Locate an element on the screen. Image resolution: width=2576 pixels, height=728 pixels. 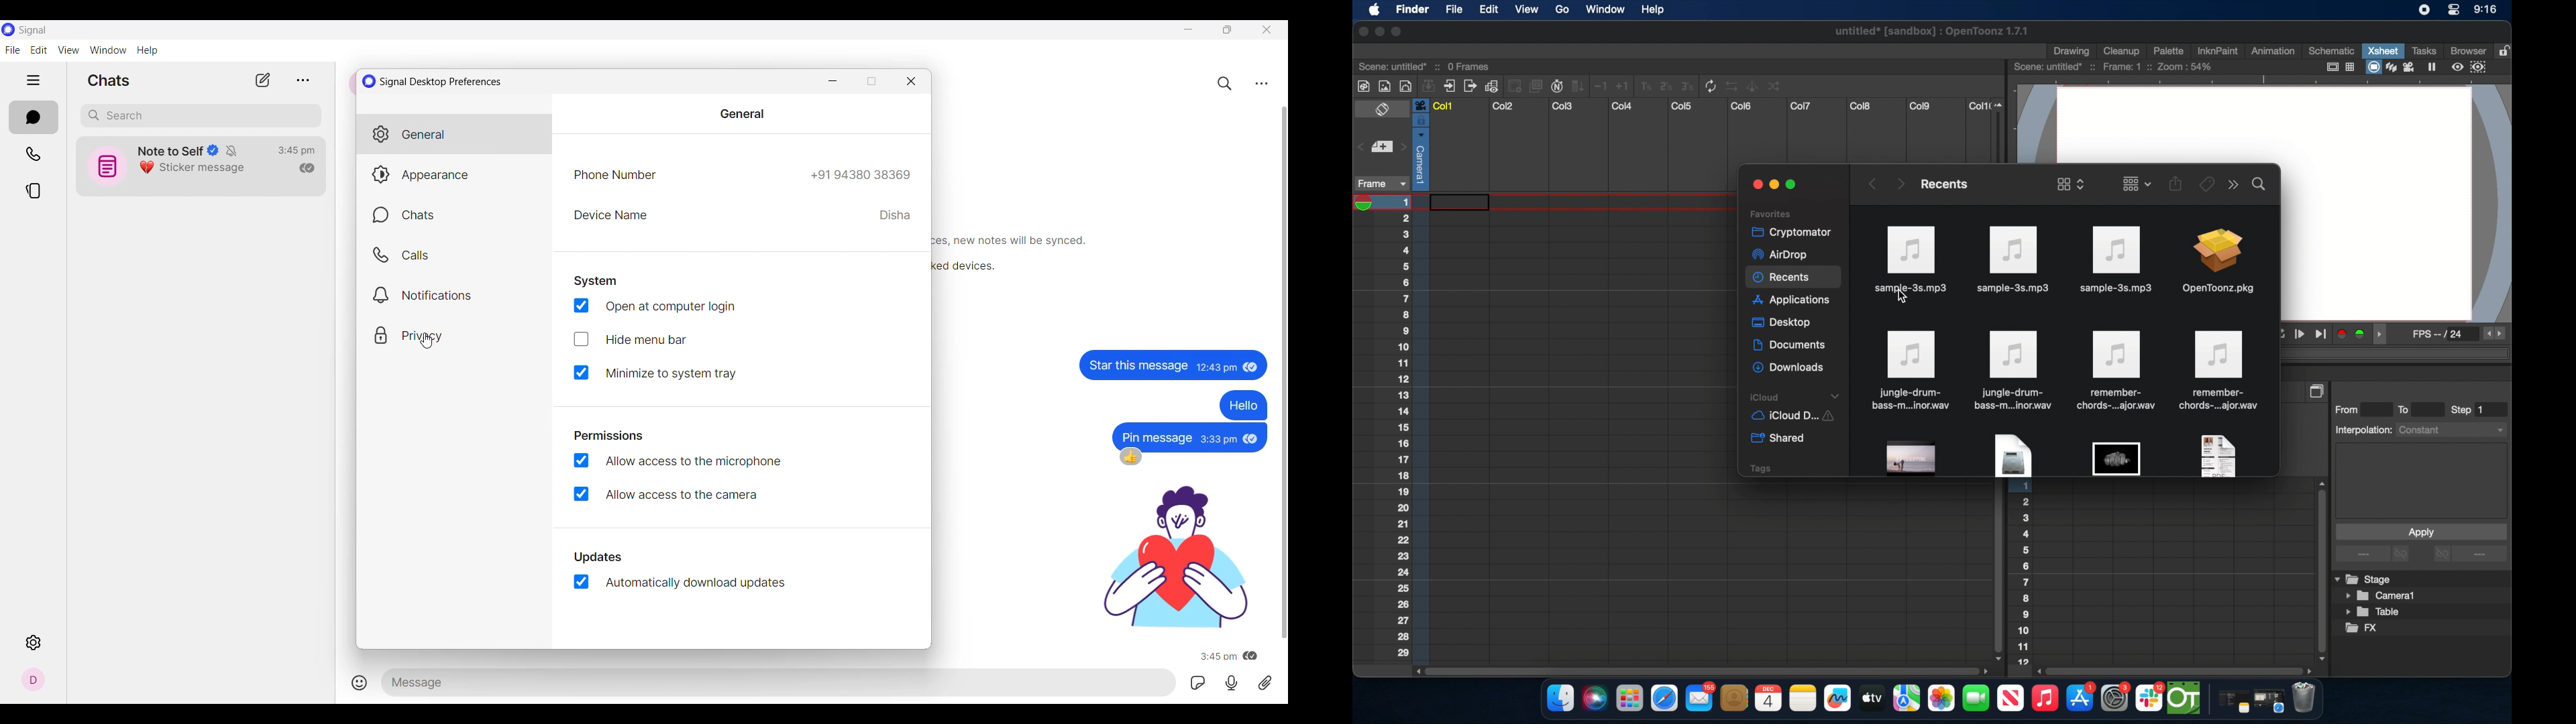
finder is located at coordinates (1560, 699).